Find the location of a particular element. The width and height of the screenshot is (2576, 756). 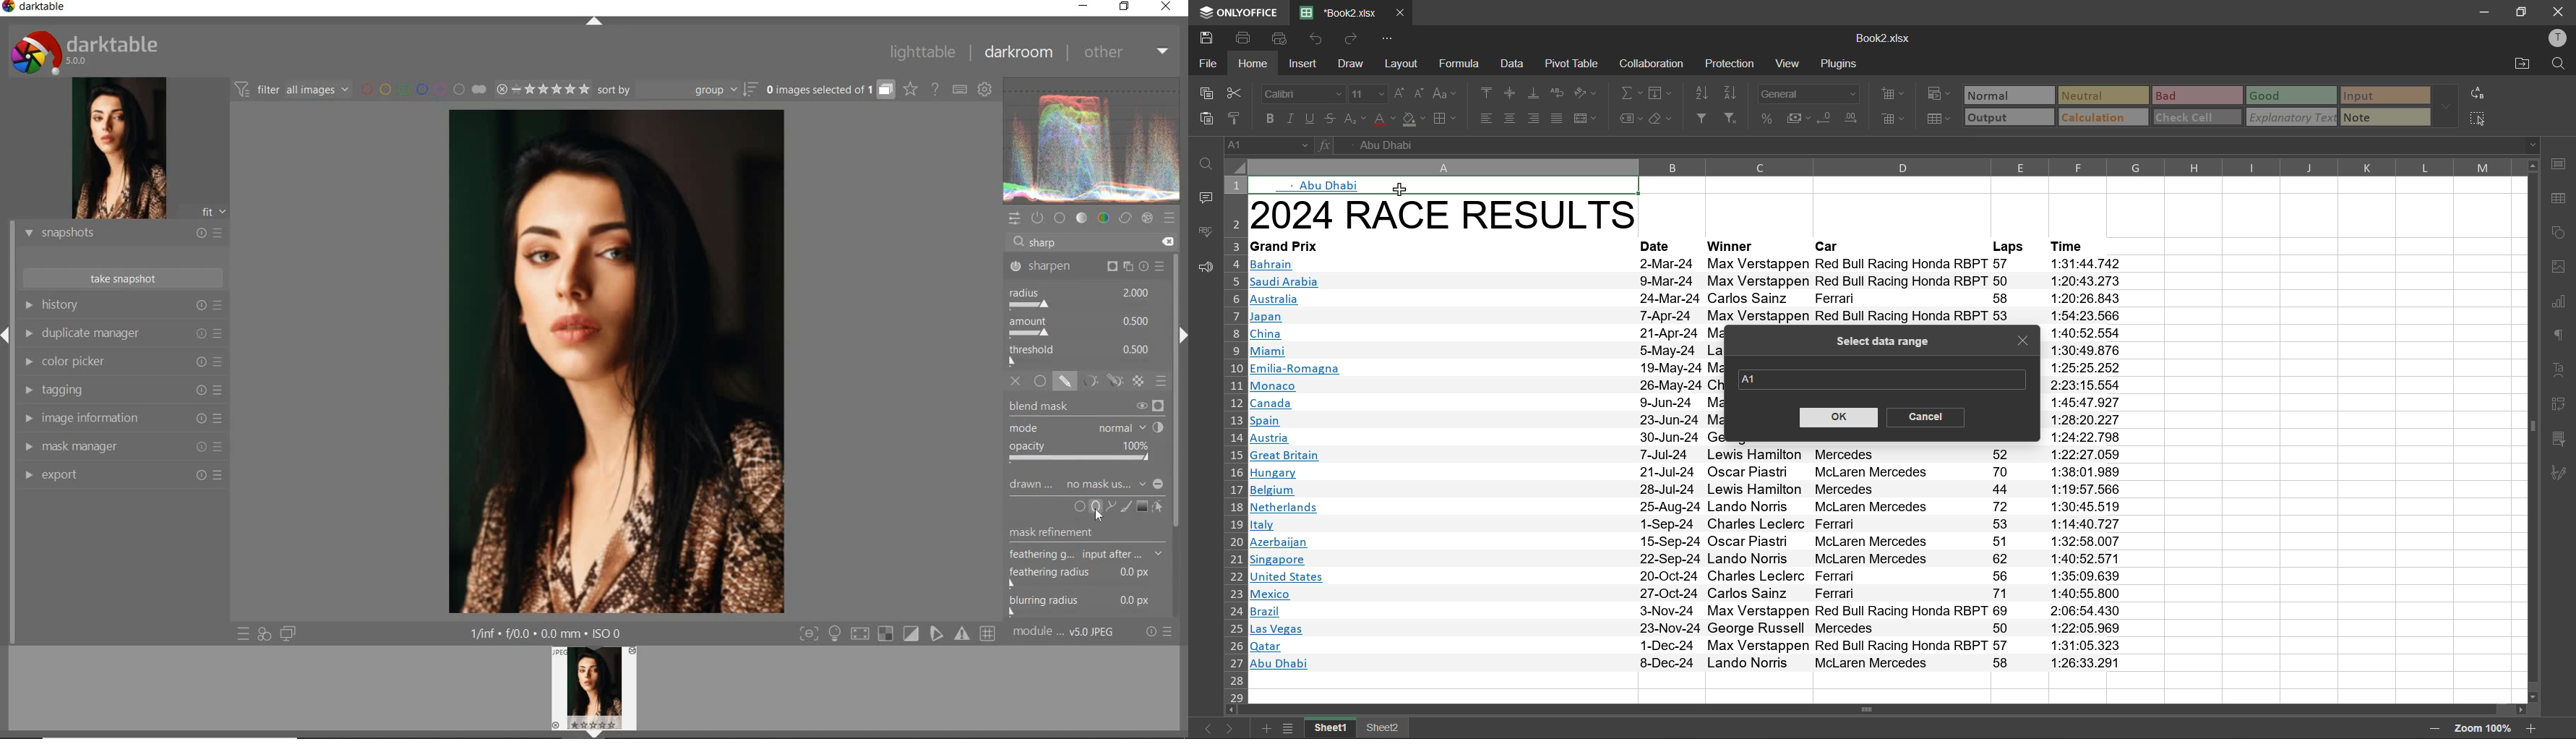

find is located at coordinates (2559, 63).